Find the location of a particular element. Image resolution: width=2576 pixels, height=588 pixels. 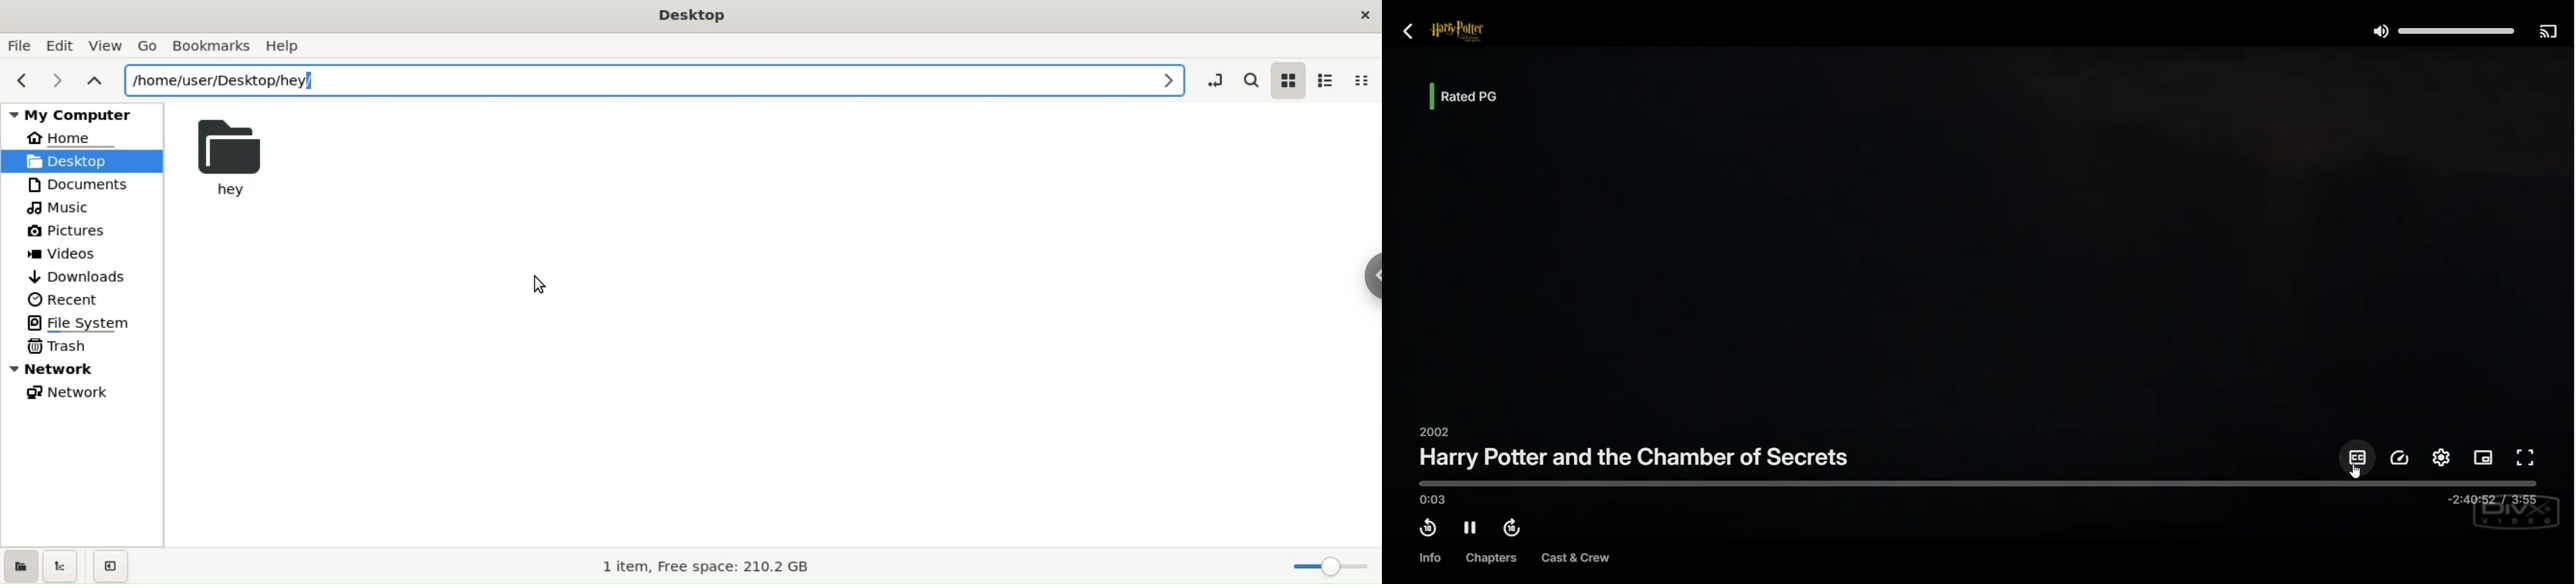

my computer is located at coordinates (81, 113).